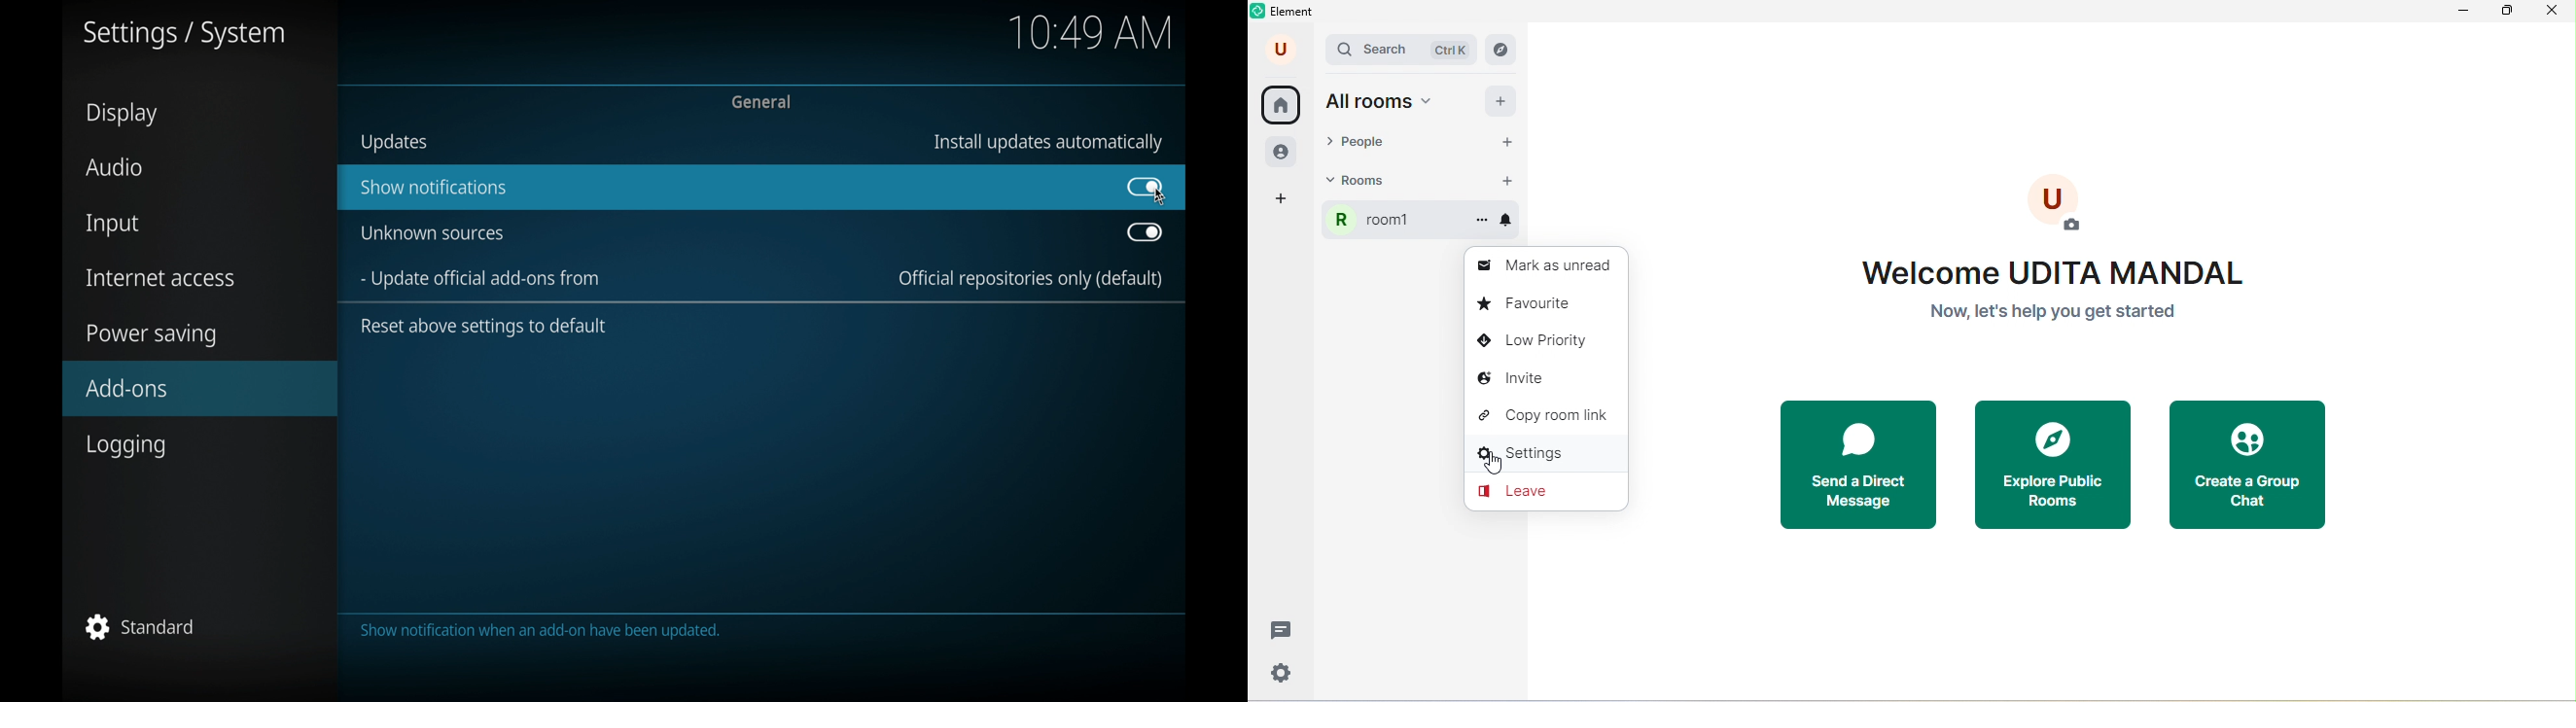 This screenshot has height=728, width=2576. I want to click on add space, so click(1283, 199).